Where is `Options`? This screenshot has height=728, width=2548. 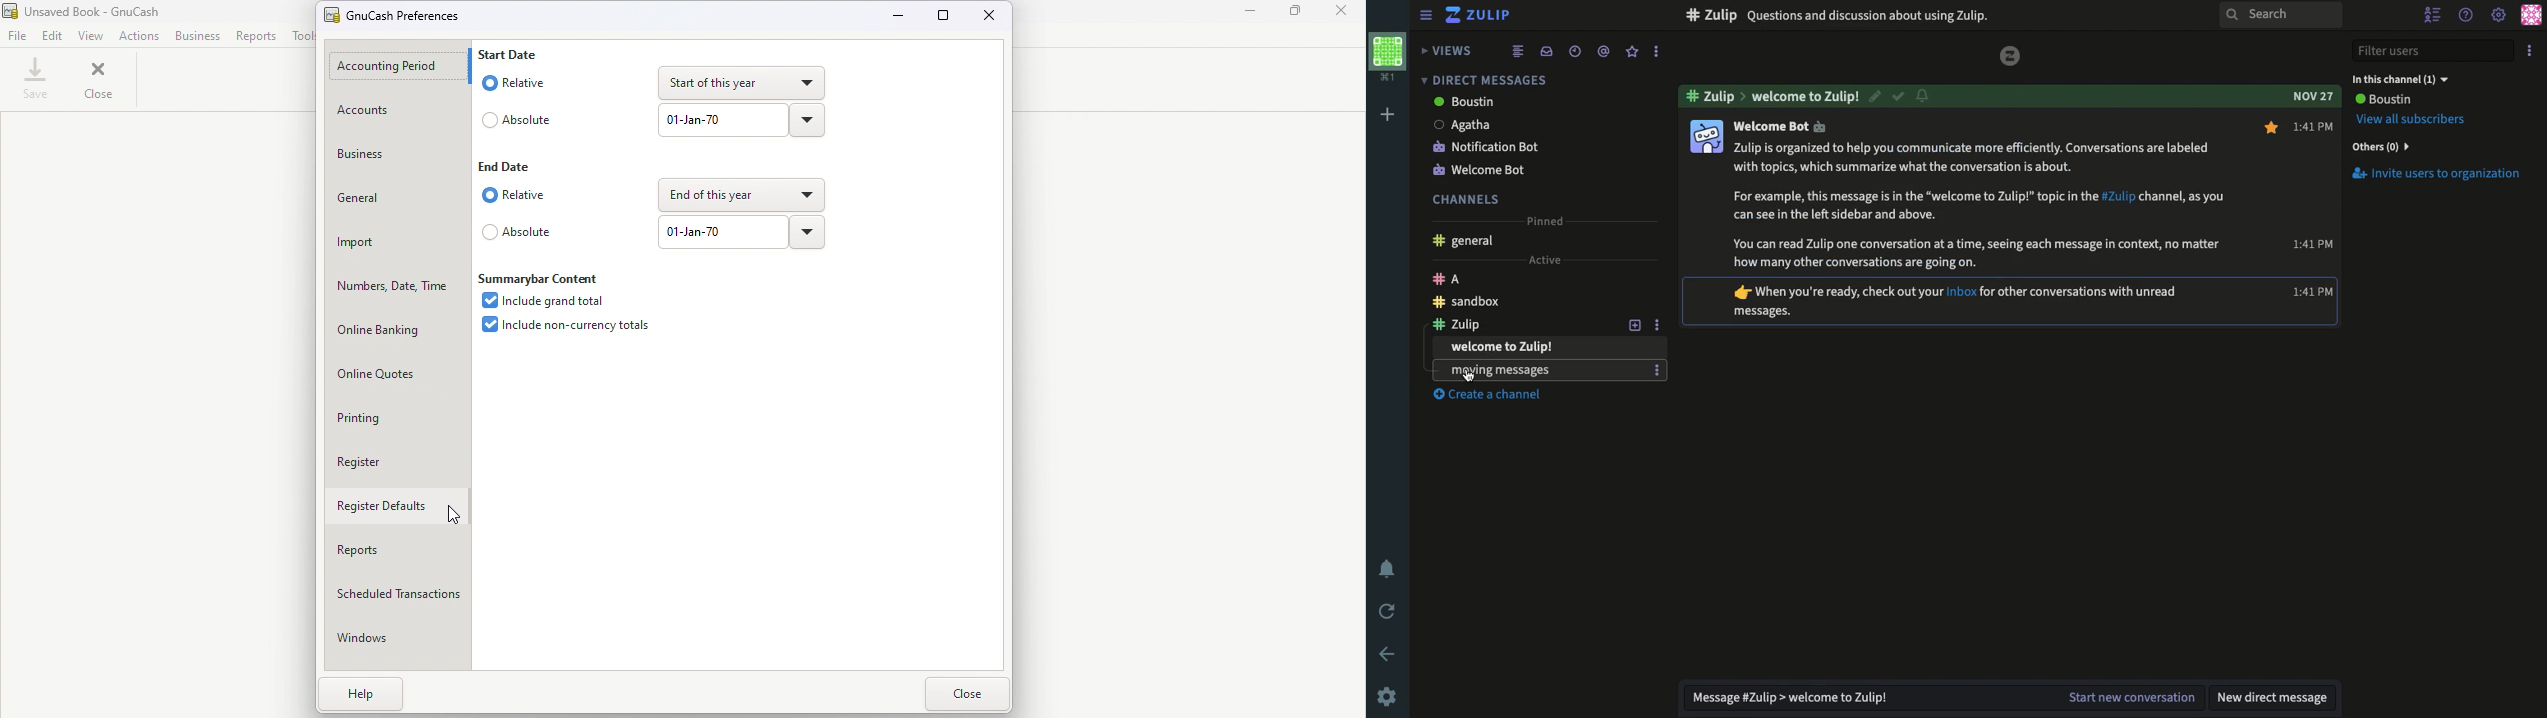
Options is located at coordinates (1658, 324).